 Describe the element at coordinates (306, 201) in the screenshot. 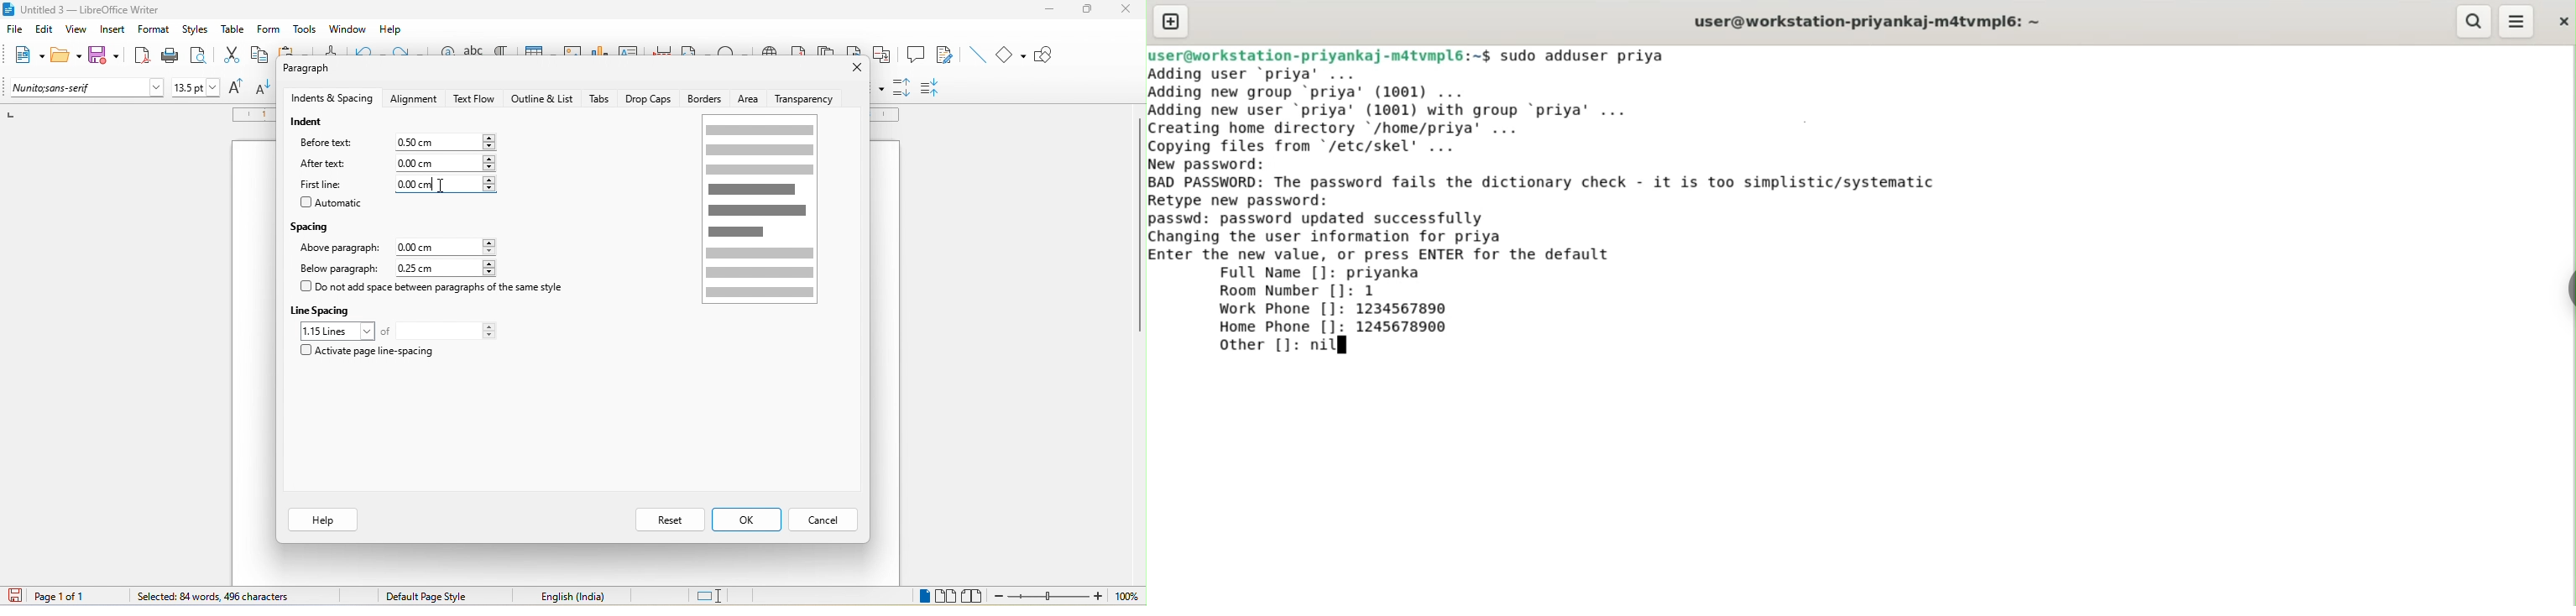

I see `checkbox` at that location.